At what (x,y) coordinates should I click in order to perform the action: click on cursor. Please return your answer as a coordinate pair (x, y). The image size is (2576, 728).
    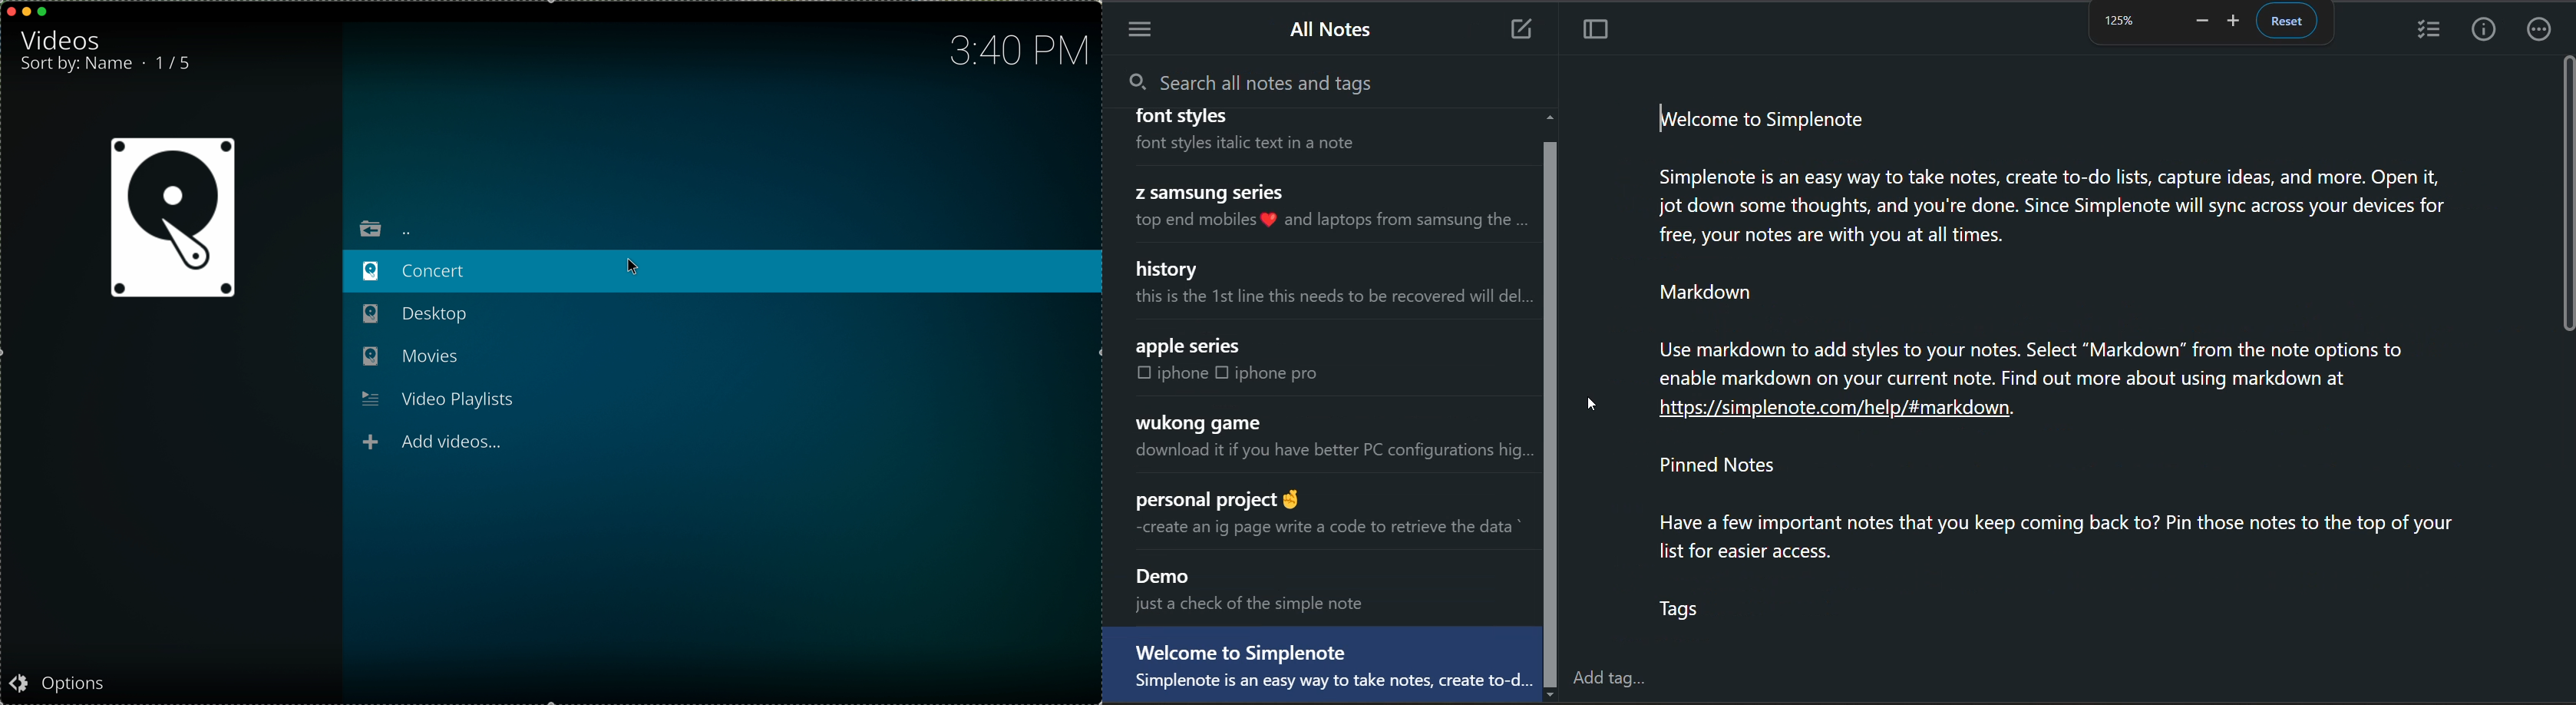
    Looking at the image, I should click on (636, 267).